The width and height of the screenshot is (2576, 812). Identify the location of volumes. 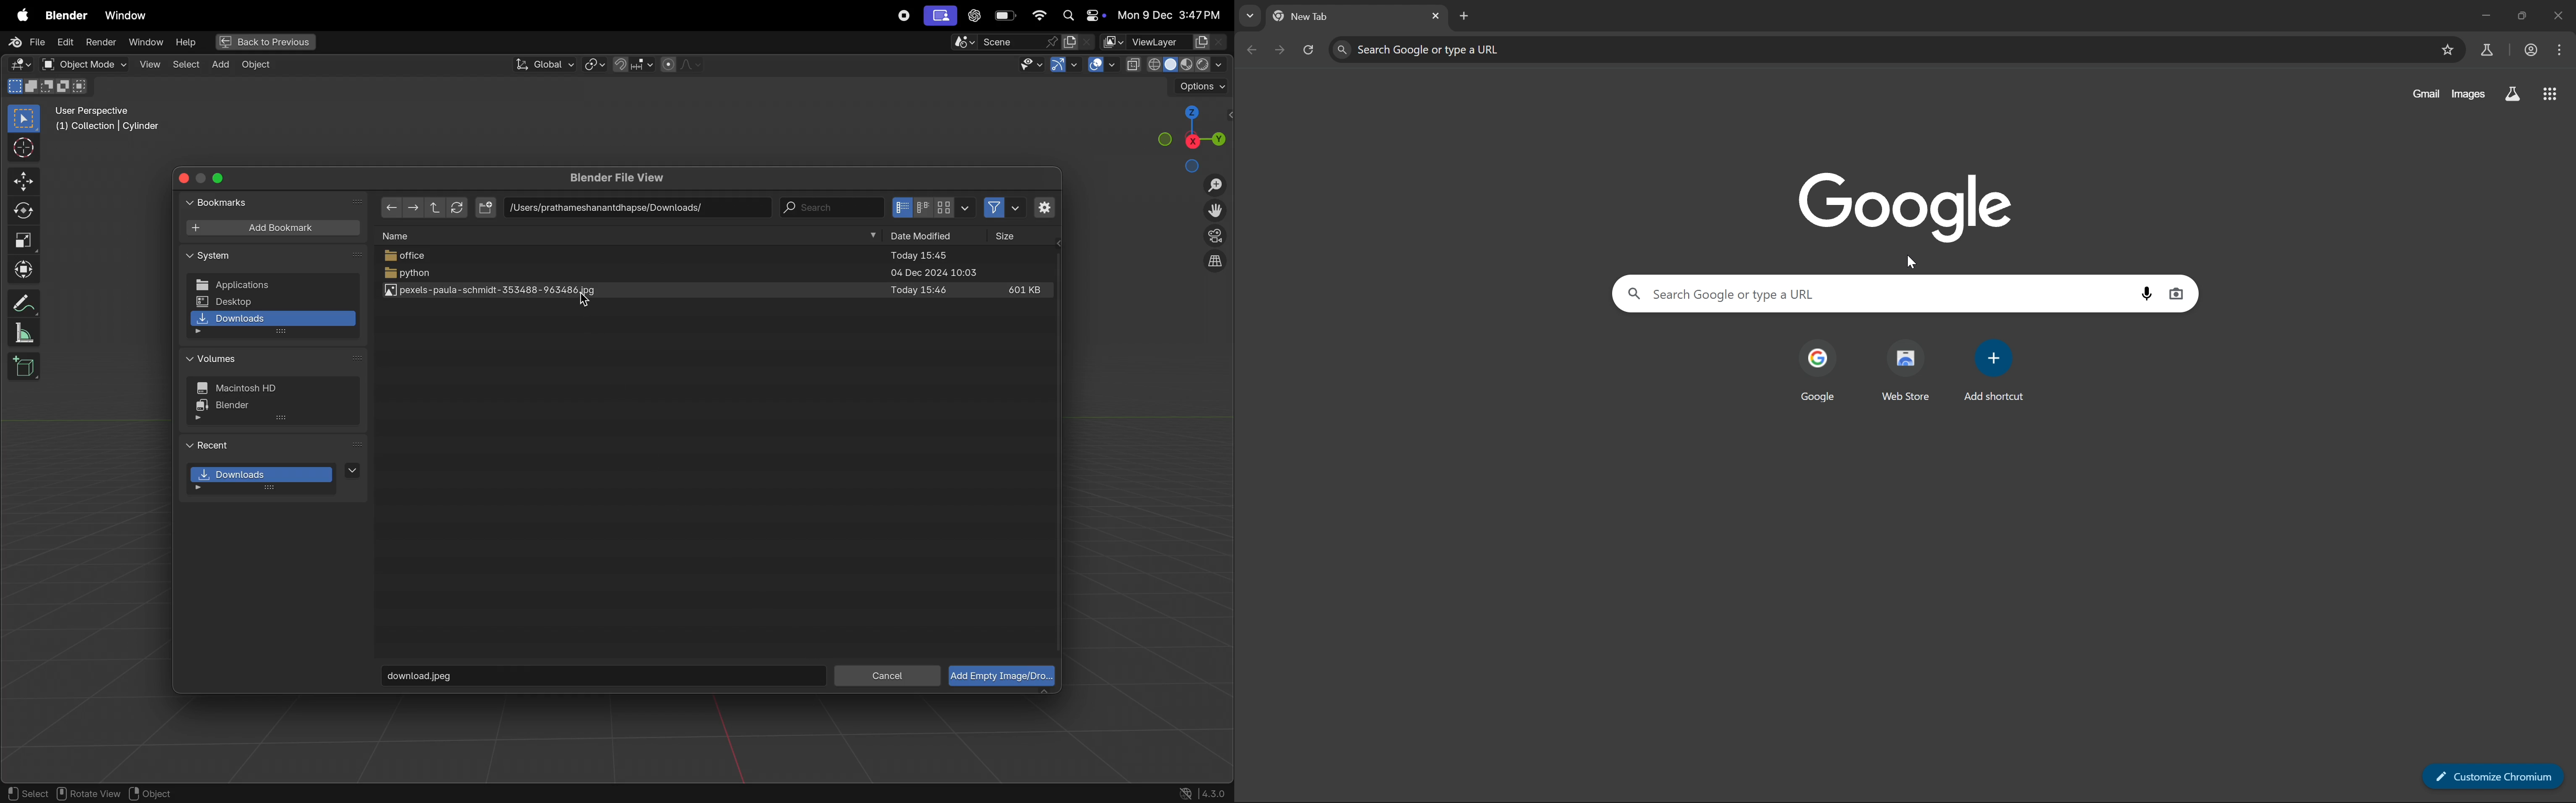
(219, 360).